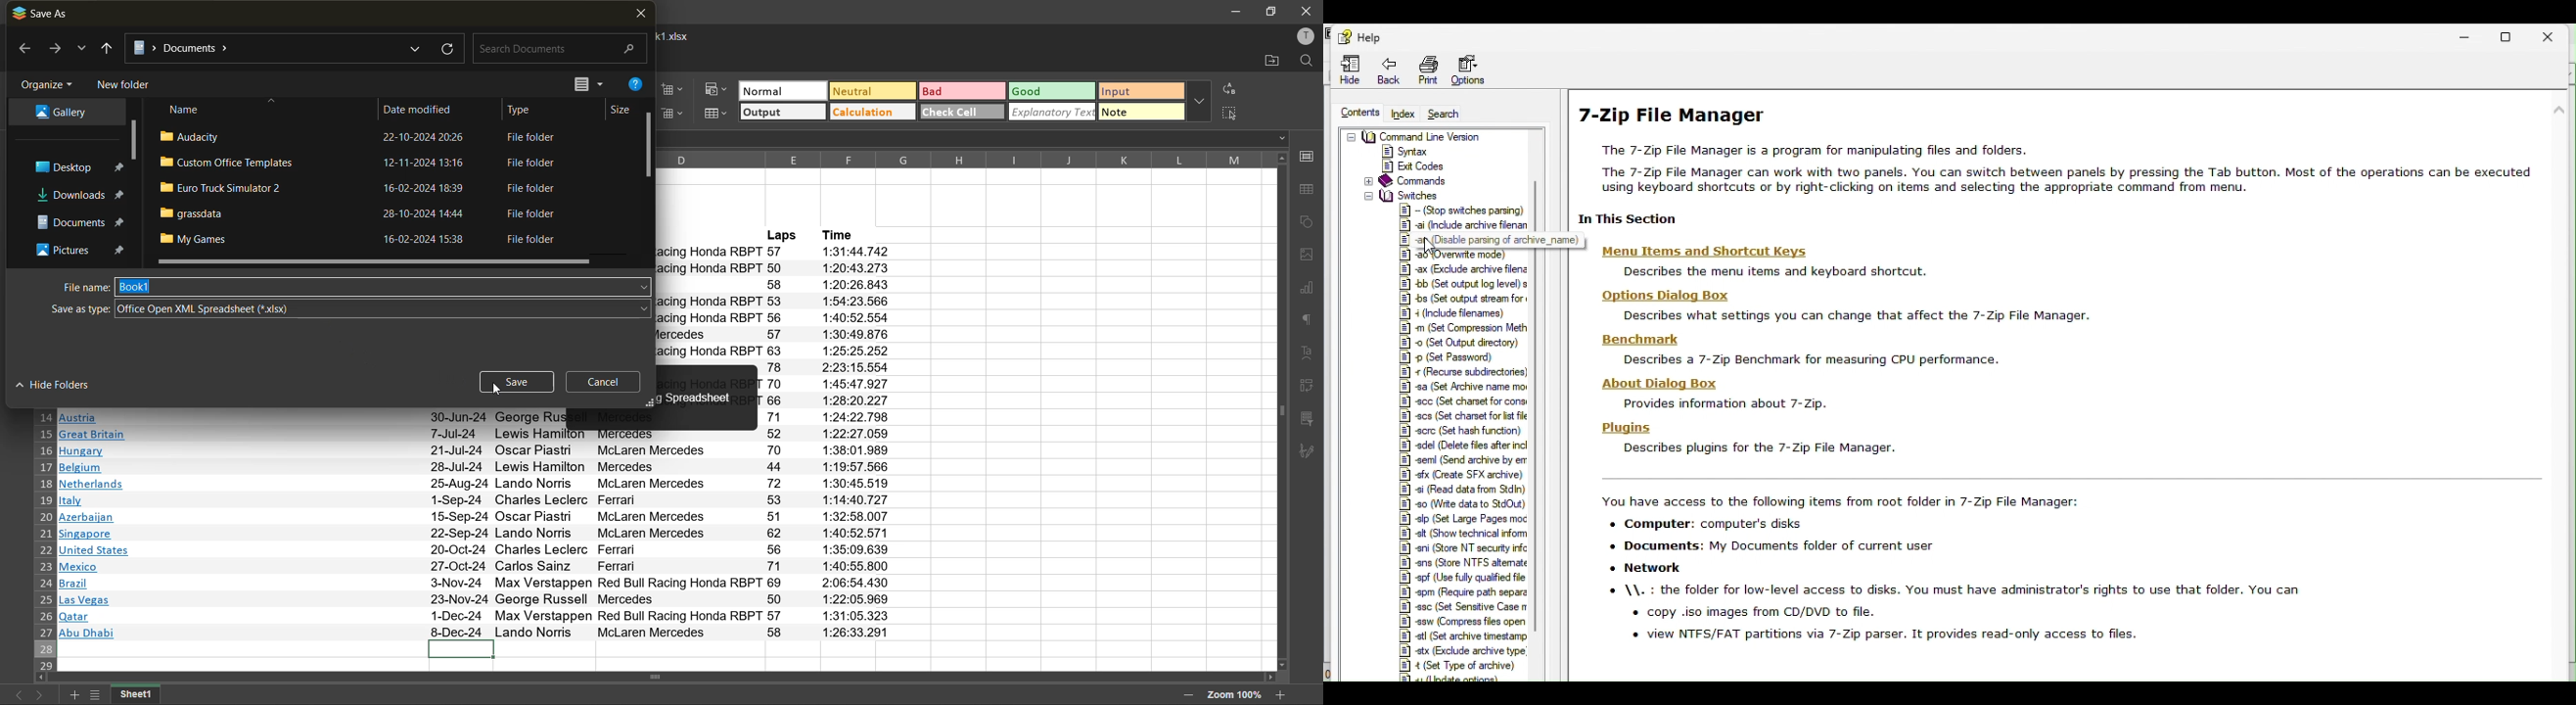 The width and height of the screenshot is (2576, 728). Describe the element at coordinates (673, 113) in the screenshot. I see `delete cells` at that location.